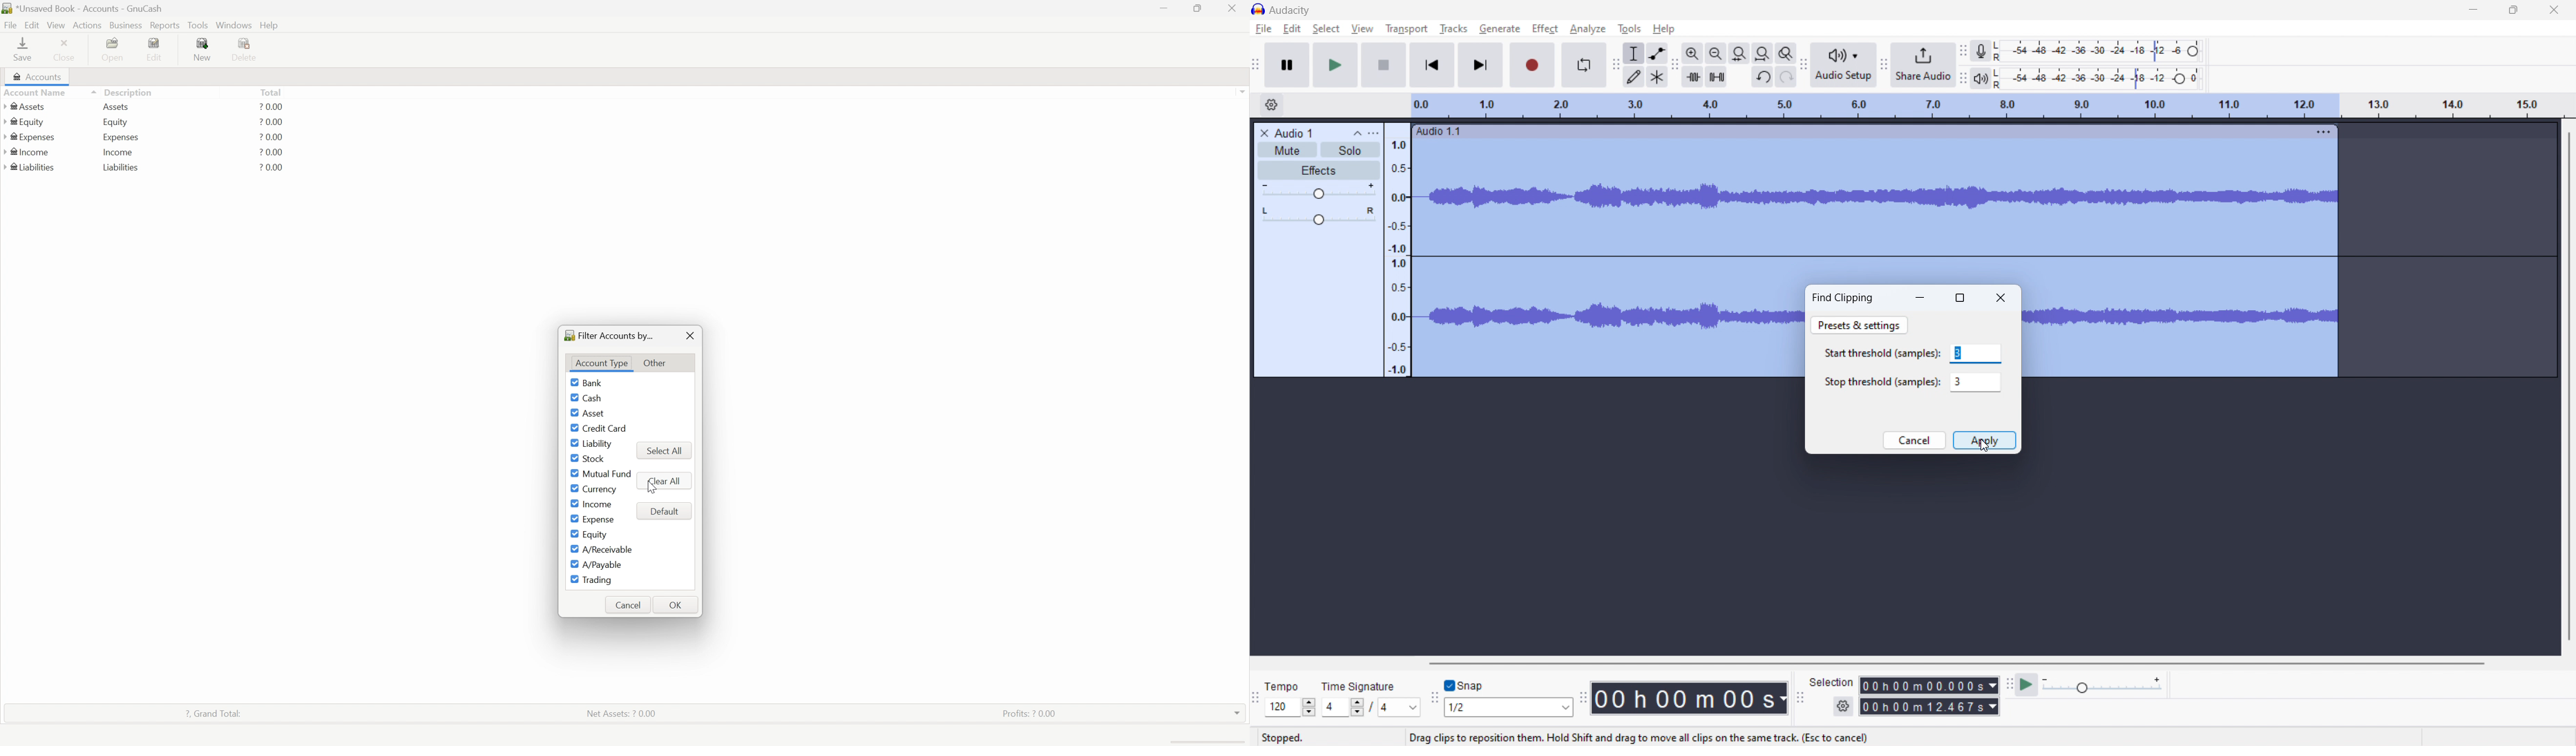  What do you see at coordinates (1201, 7) in the screenshot?
I see `Restore down` at bounding box center [1201, 7].